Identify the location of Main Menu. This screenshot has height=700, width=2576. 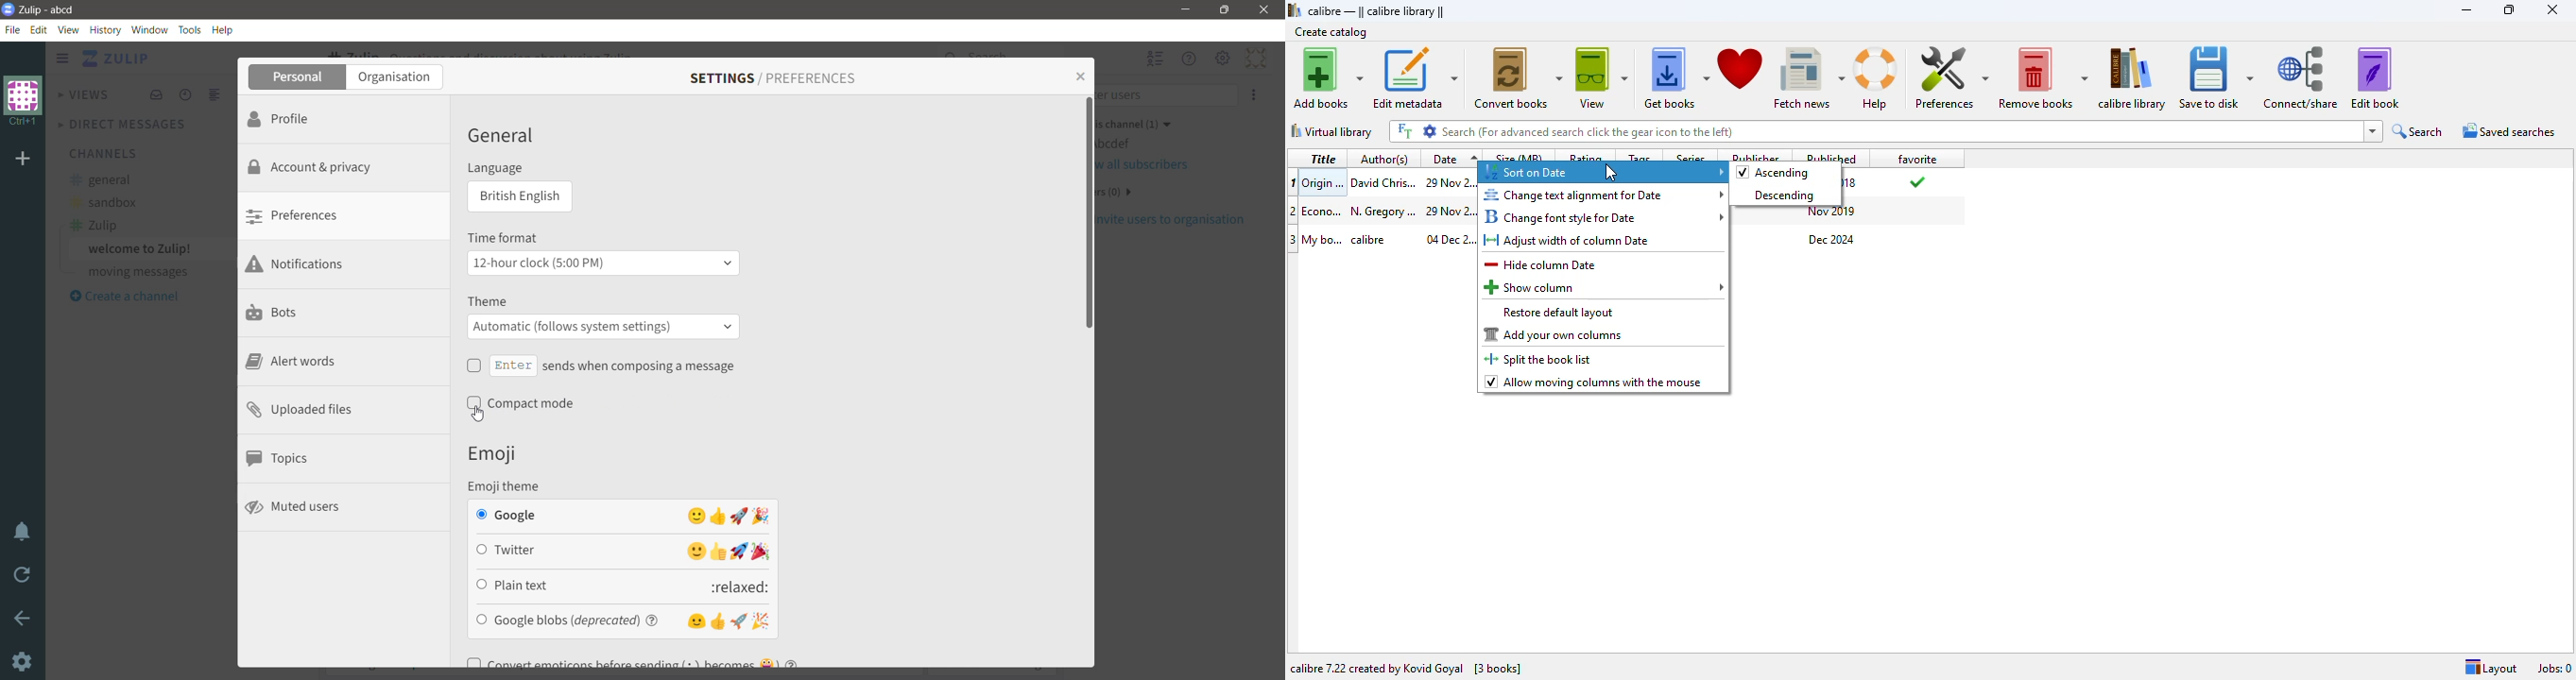
(1223, 58).